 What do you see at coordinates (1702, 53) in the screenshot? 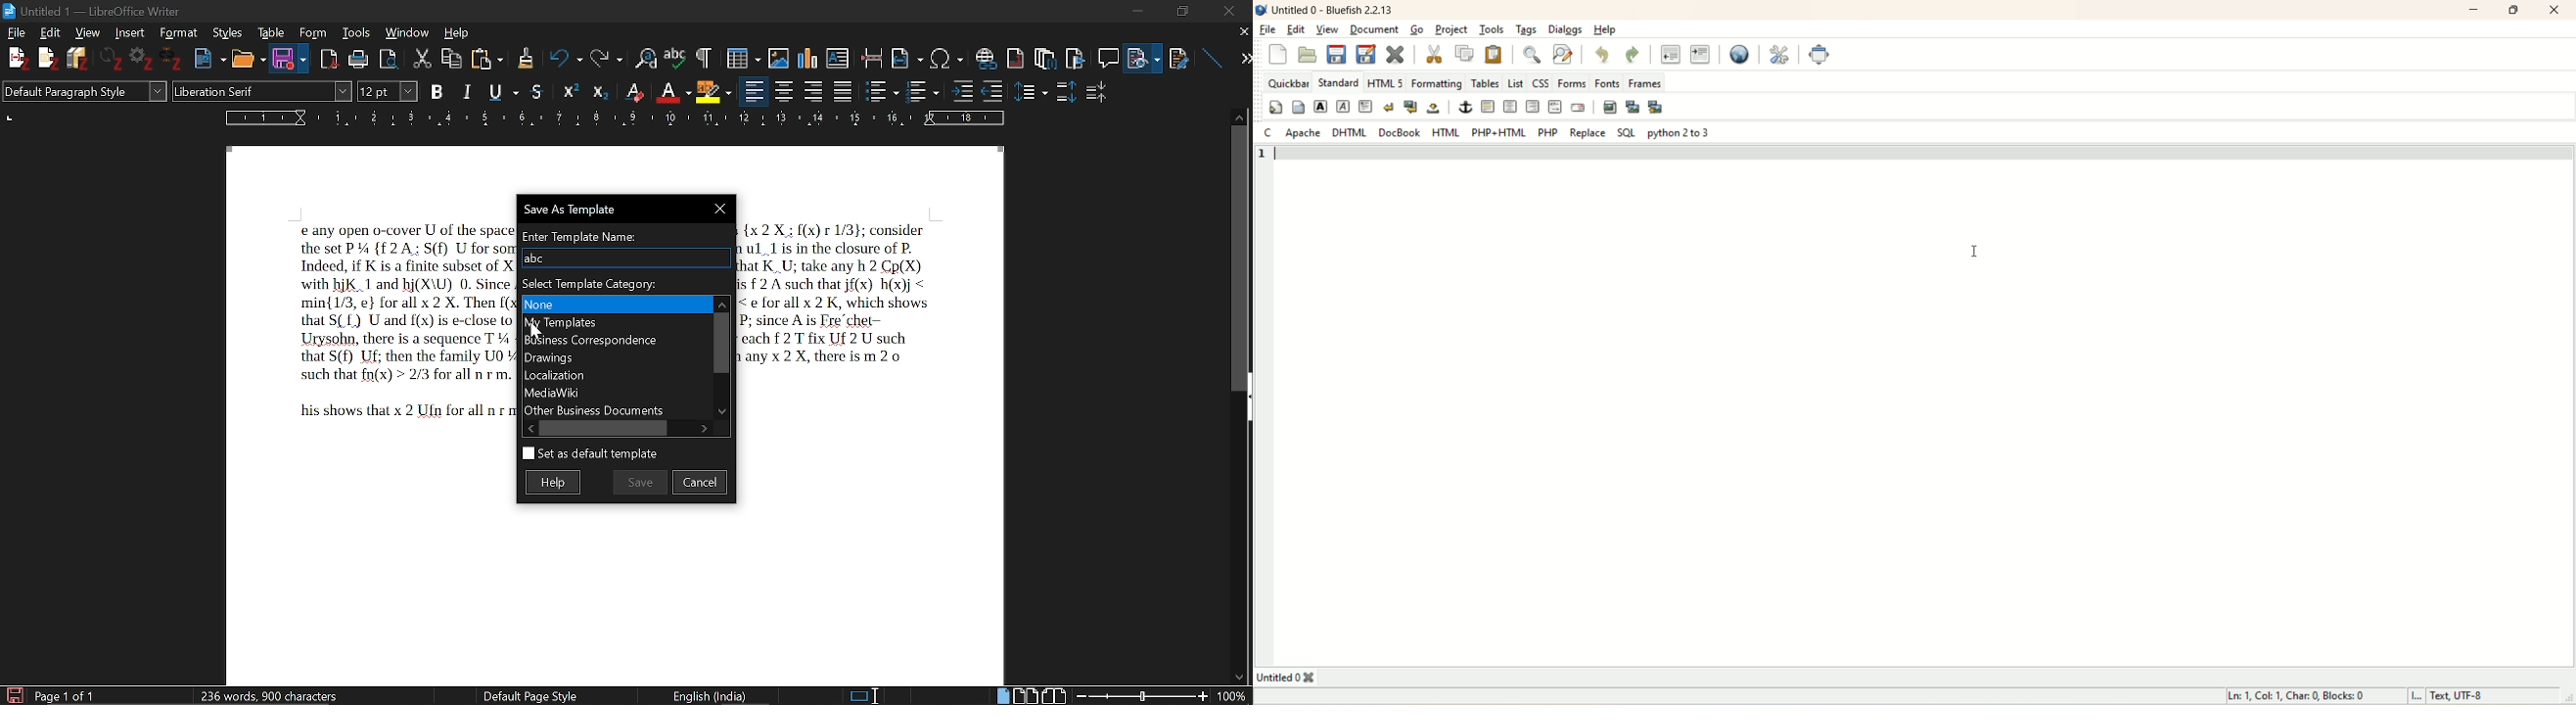
I see `indent` at bounding box center [1702, 53].